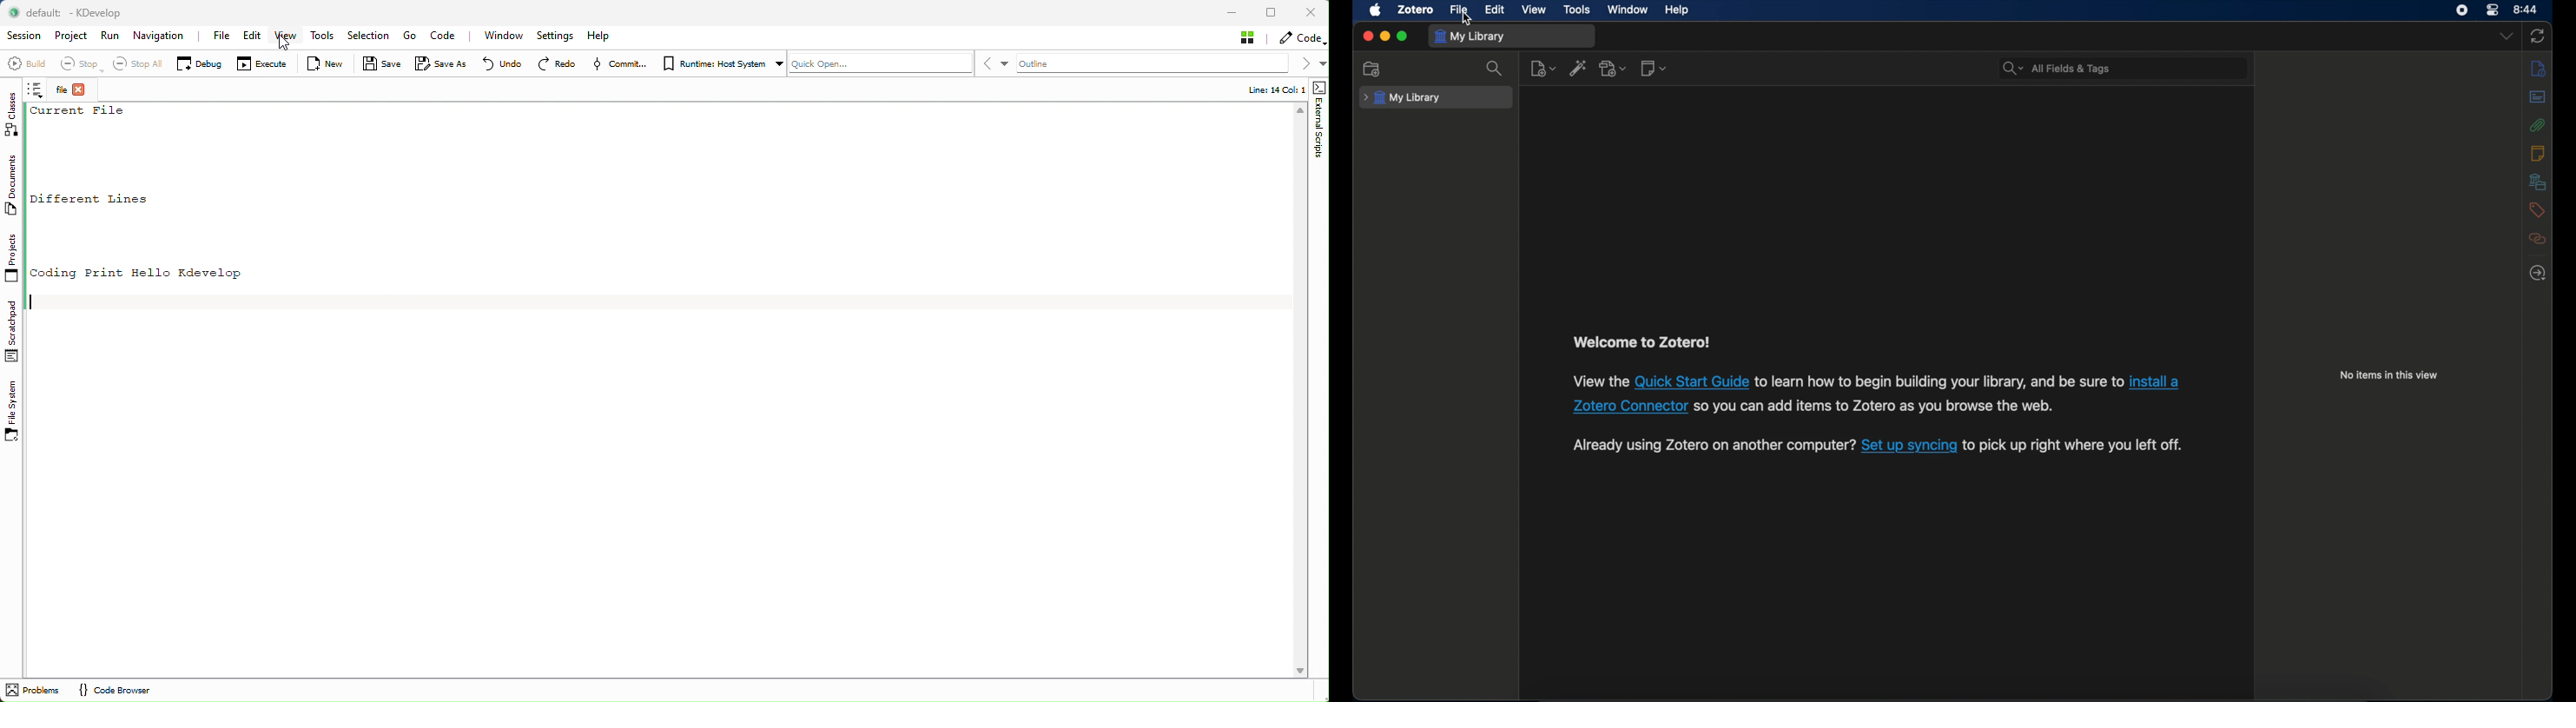 The width and height of the screenshot is (2576, 728). I want to click on apple, so click(1376, 10).